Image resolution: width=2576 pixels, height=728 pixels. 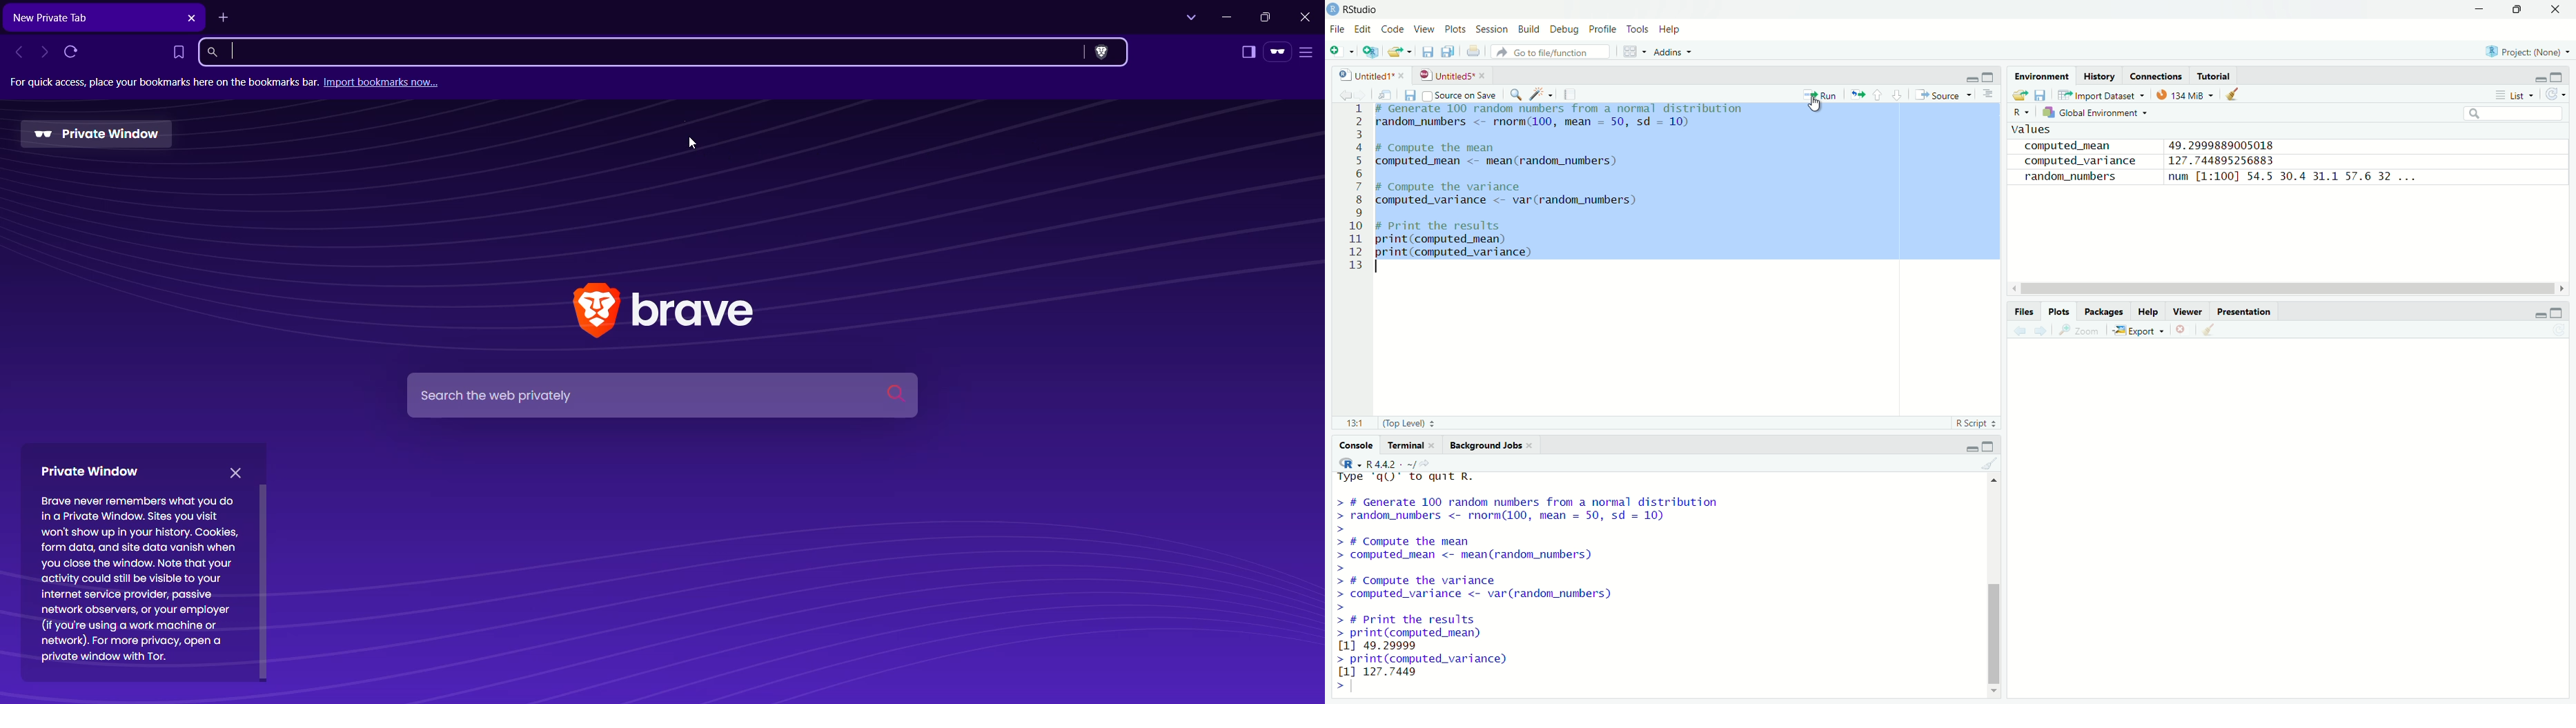 What do you see at coordinates (1248, 52) in the screenshot?
I see `Show Sidebar` at bounding box center [1248, 52].